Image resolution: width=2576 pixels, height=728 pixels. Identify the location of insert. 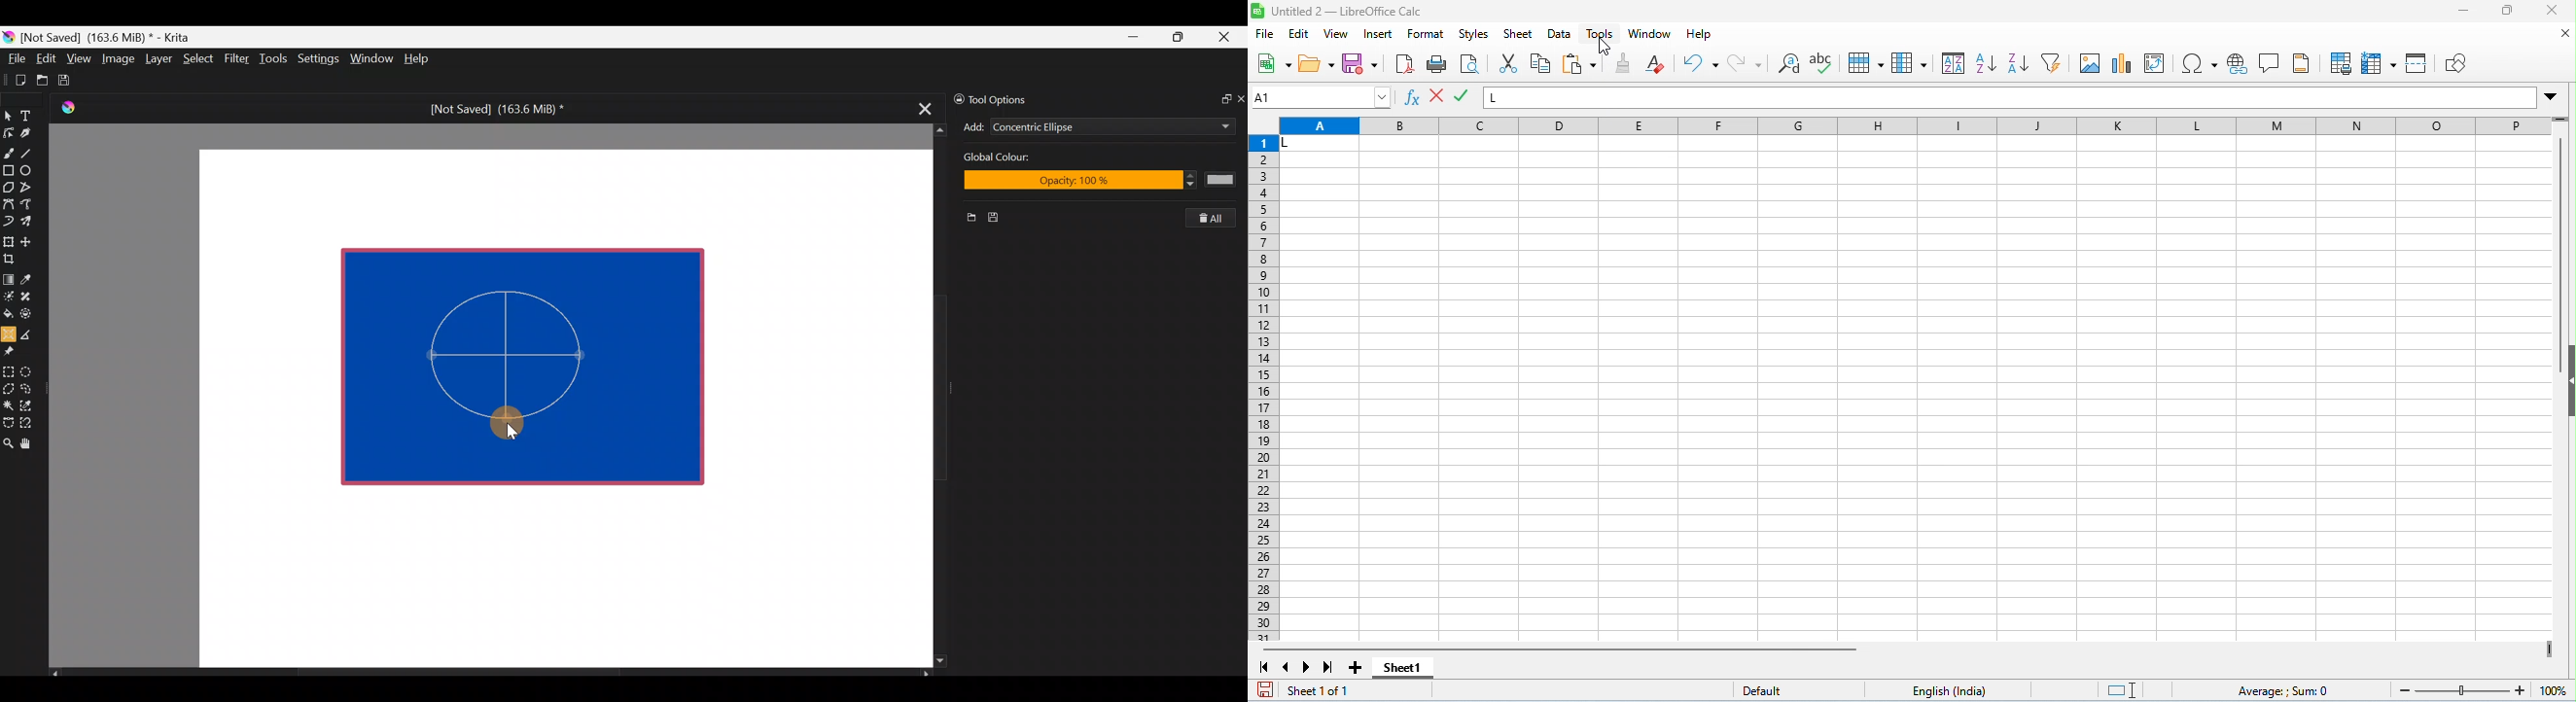
(1380, 35).